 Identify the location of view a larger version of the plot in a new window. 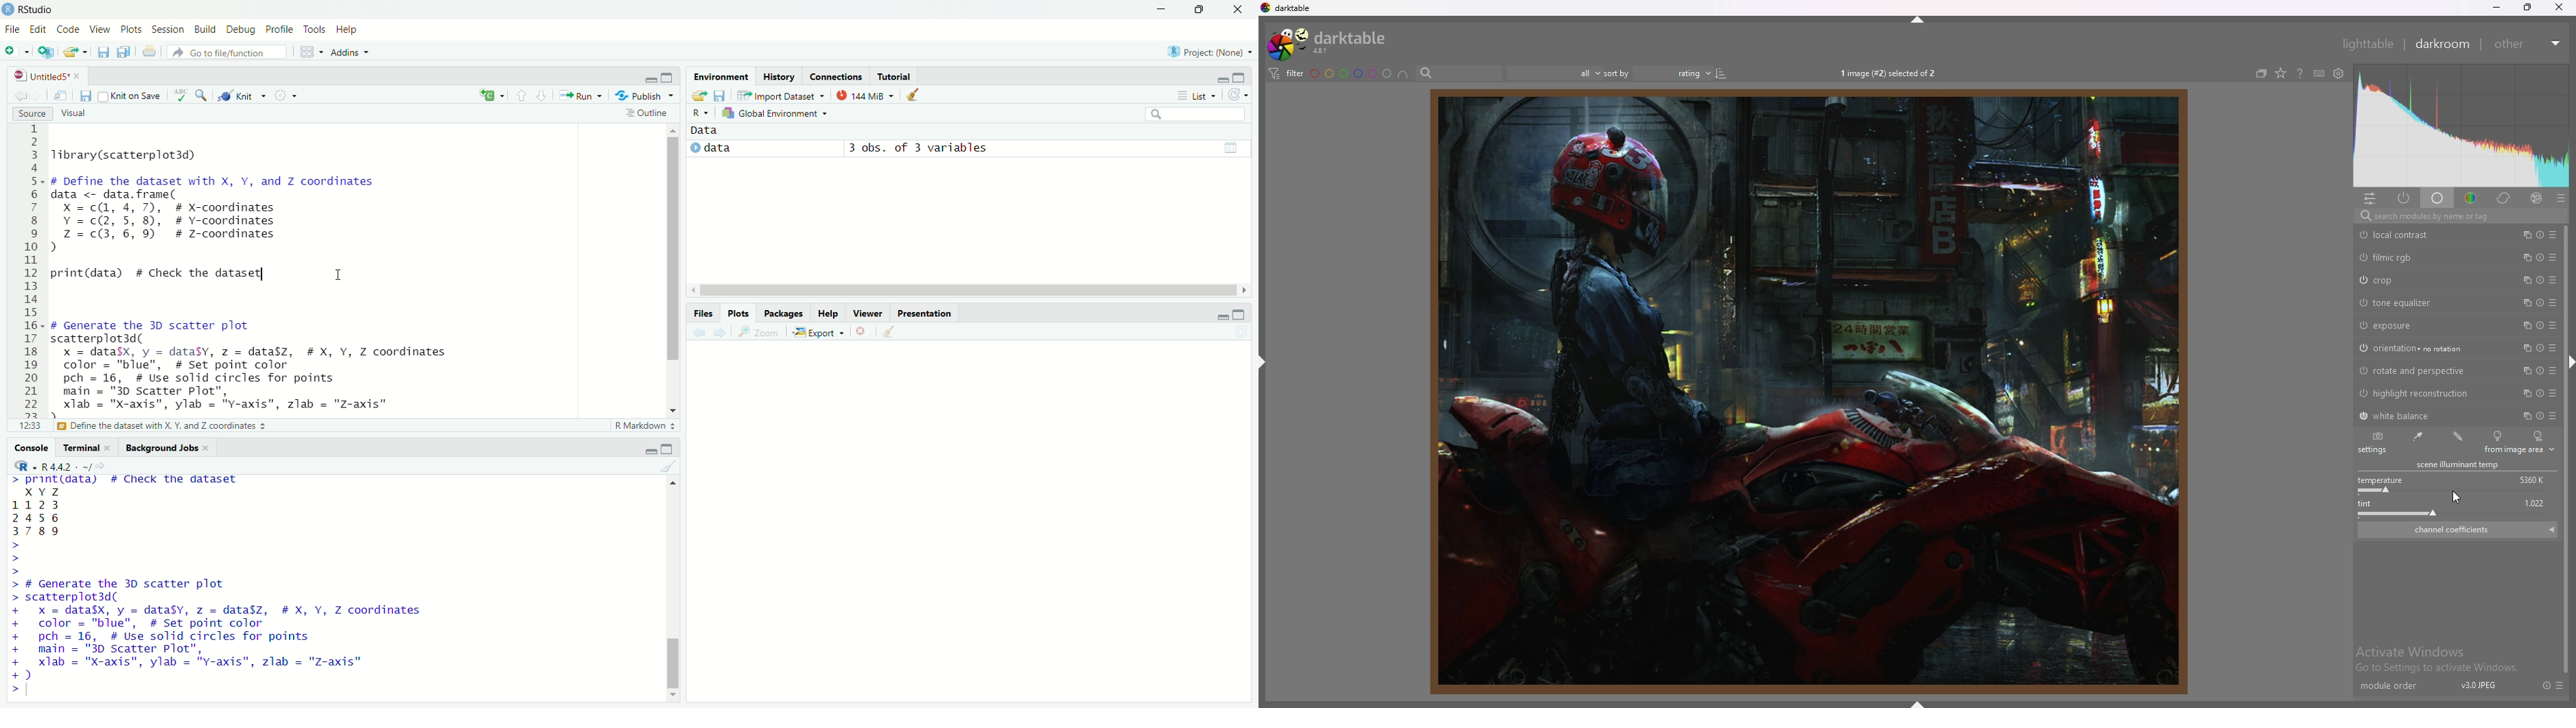
(761, 333).